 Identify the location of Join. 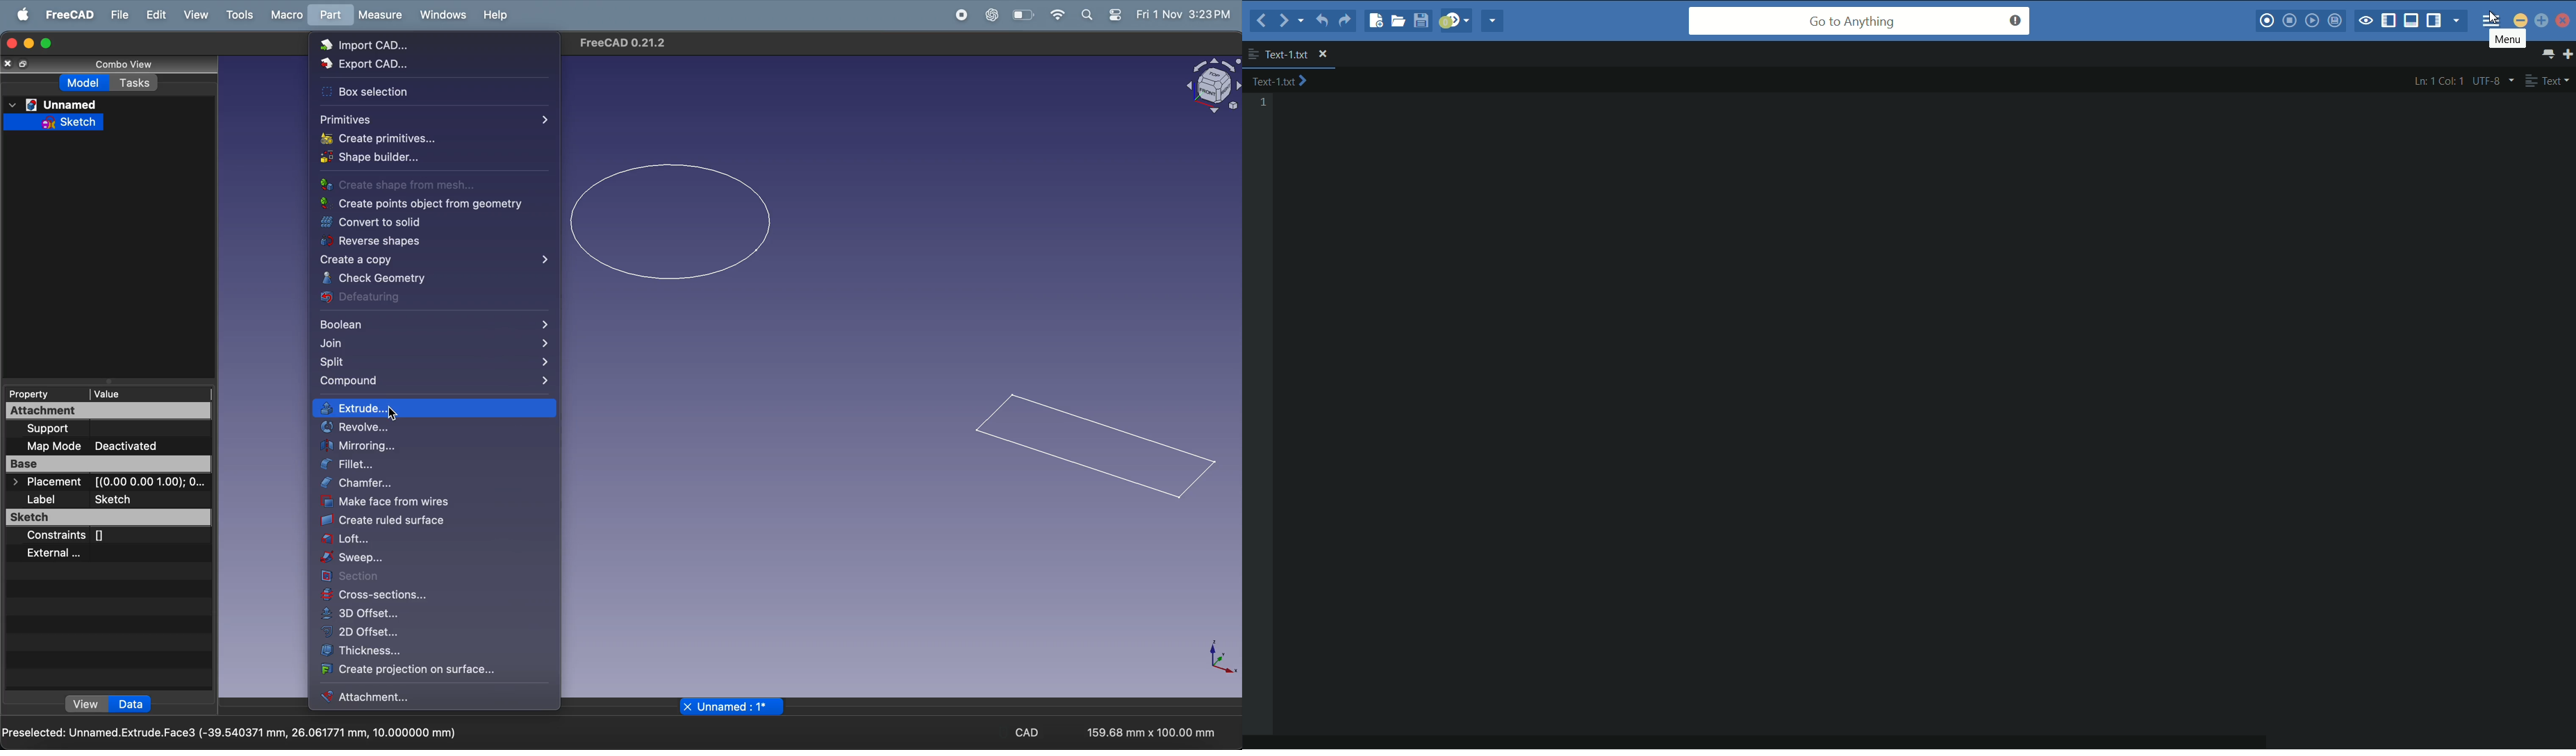
(434, 345).